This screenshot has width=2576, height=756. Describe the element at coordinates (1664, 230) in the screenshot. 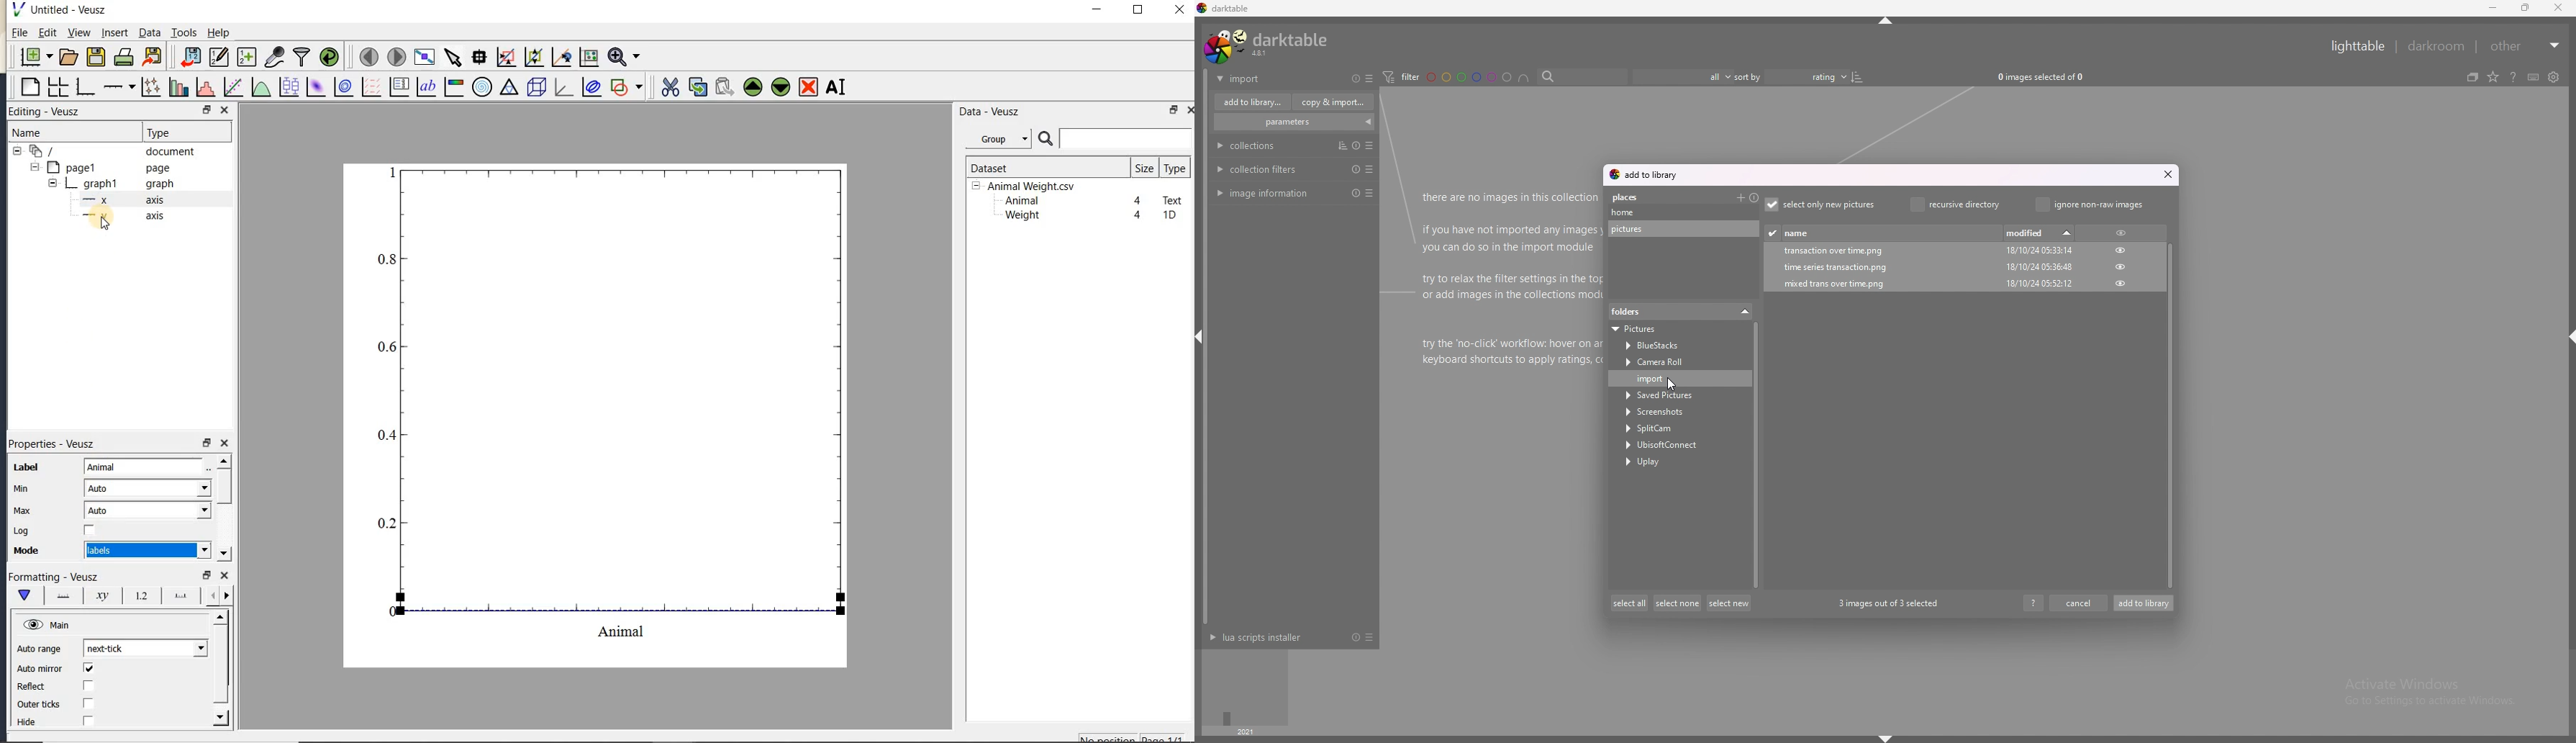

I see `pictures` at that location.